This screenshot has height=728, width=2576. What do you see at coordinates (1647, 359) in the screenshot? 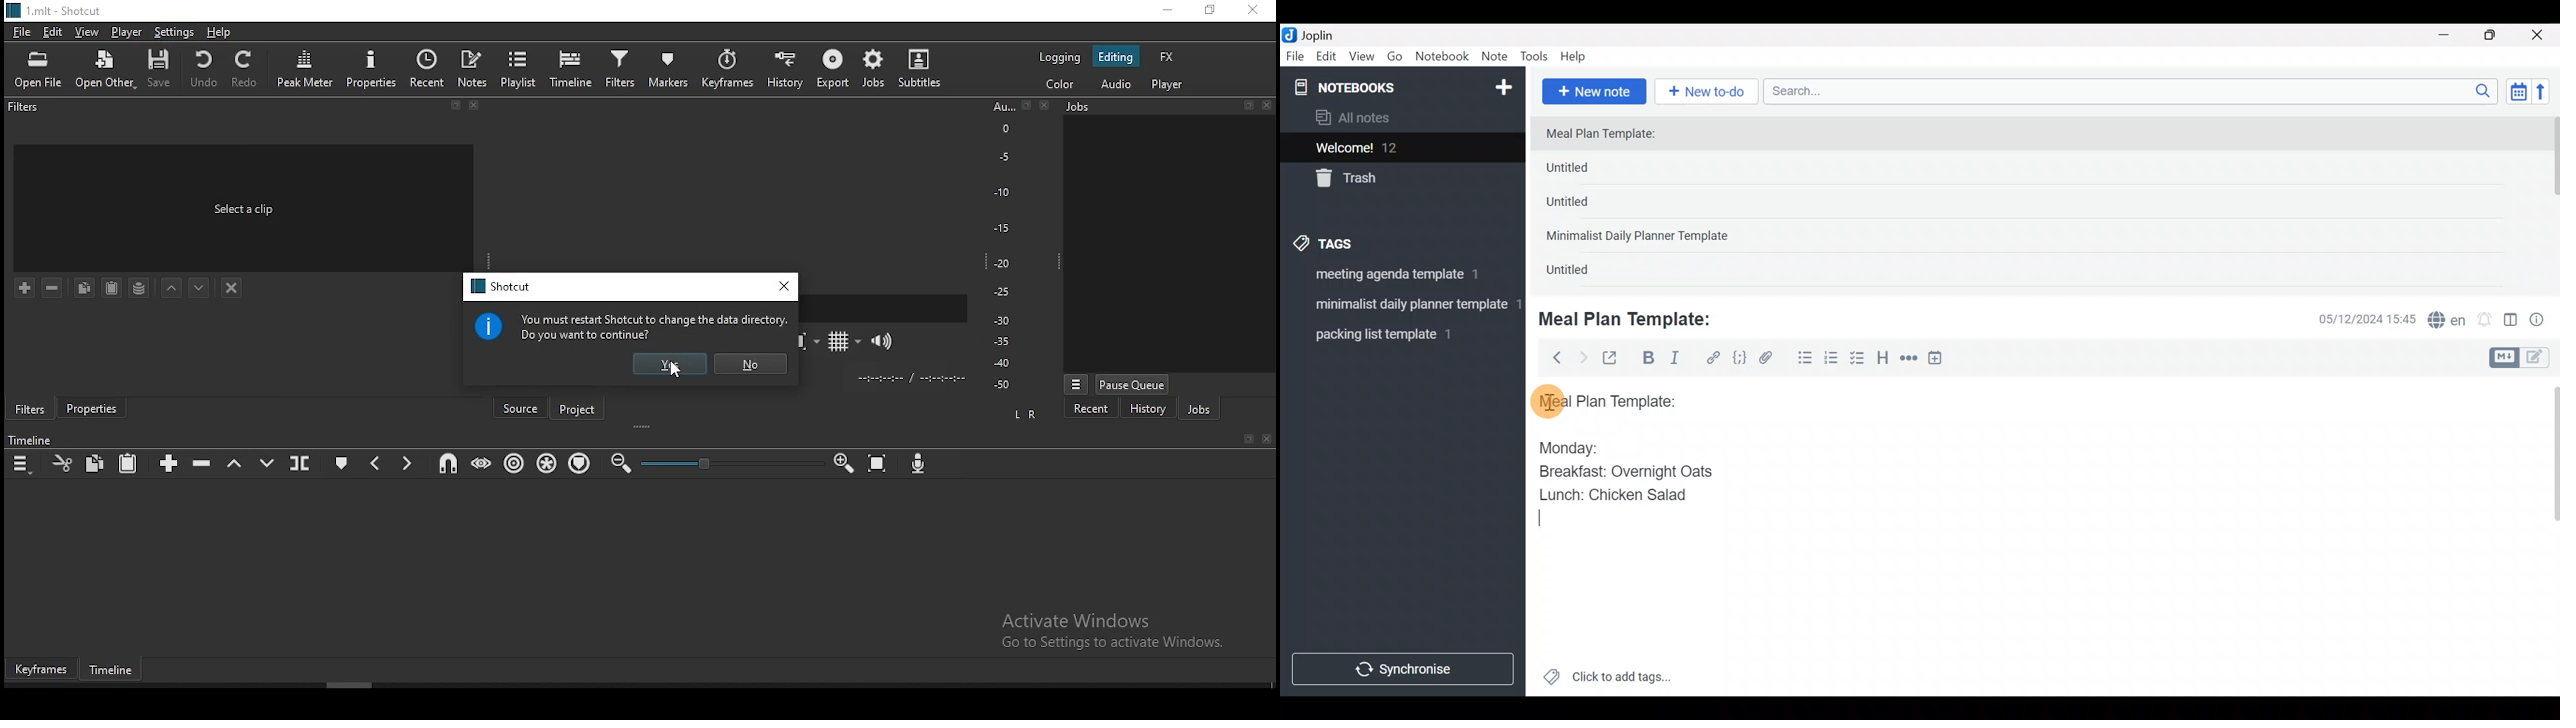
I see `Bold` at bounding box center [1647, 359].